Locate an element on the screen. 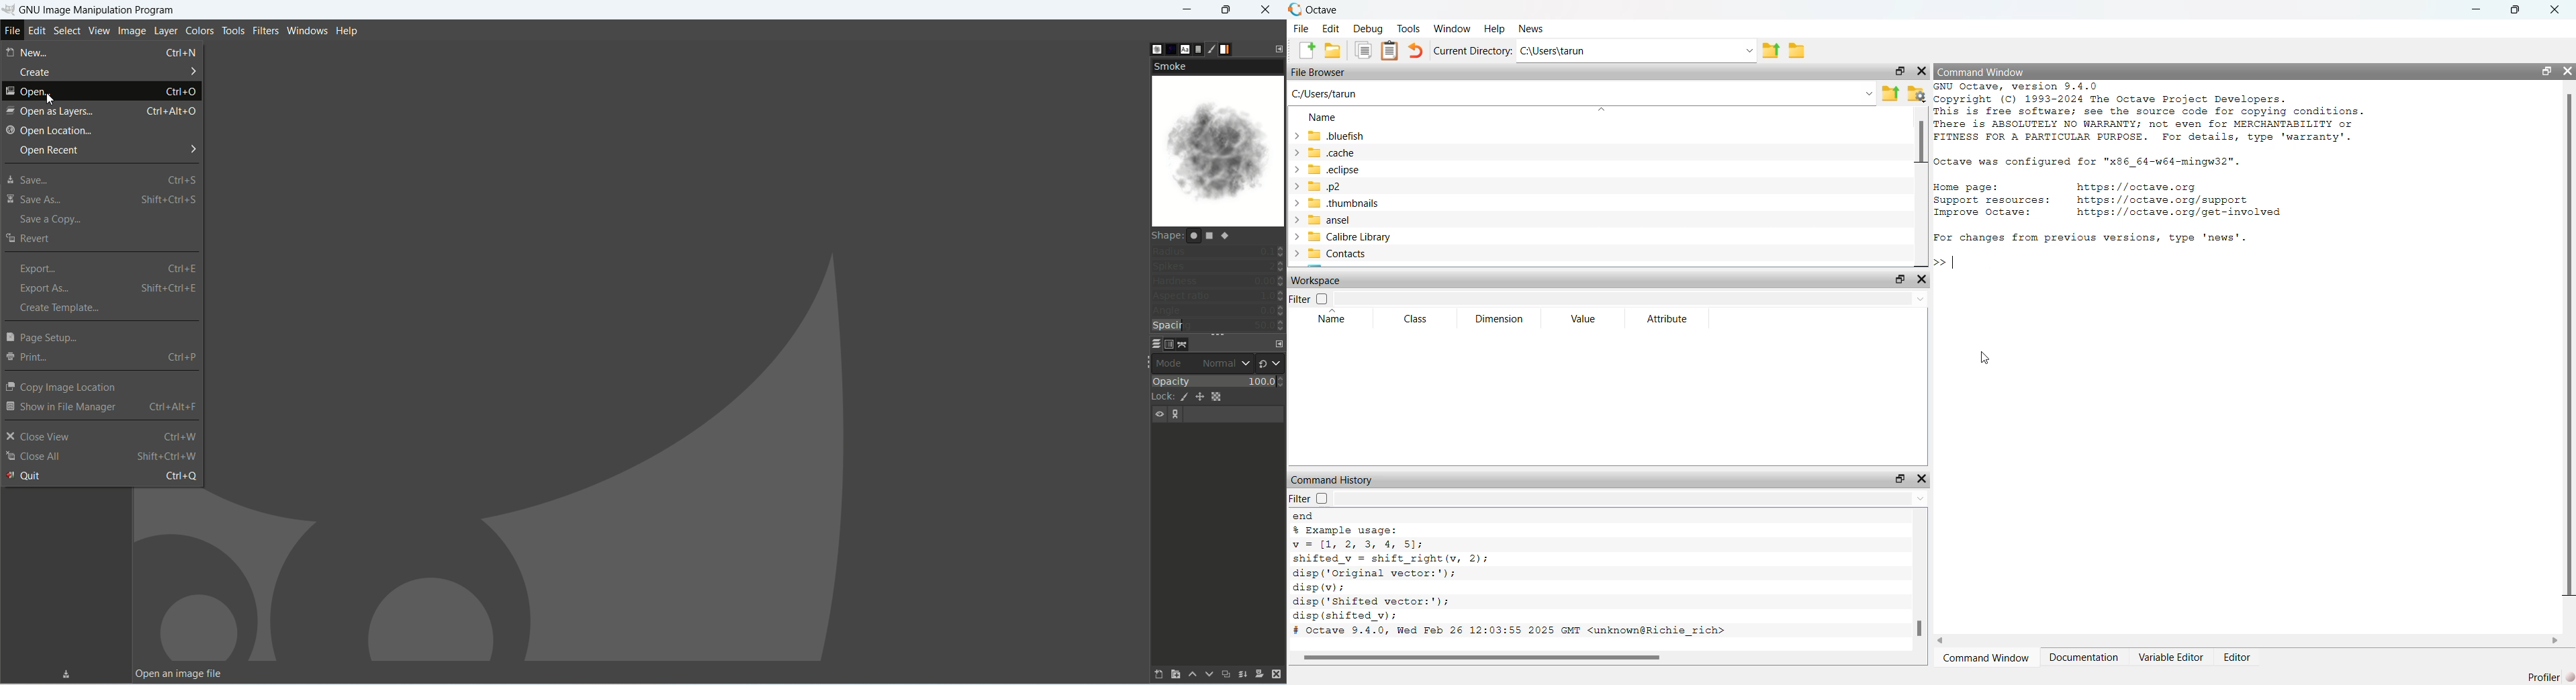 The width and height of the screenshot is (2576, 700). spikes is located at coordinates (1218, 265).